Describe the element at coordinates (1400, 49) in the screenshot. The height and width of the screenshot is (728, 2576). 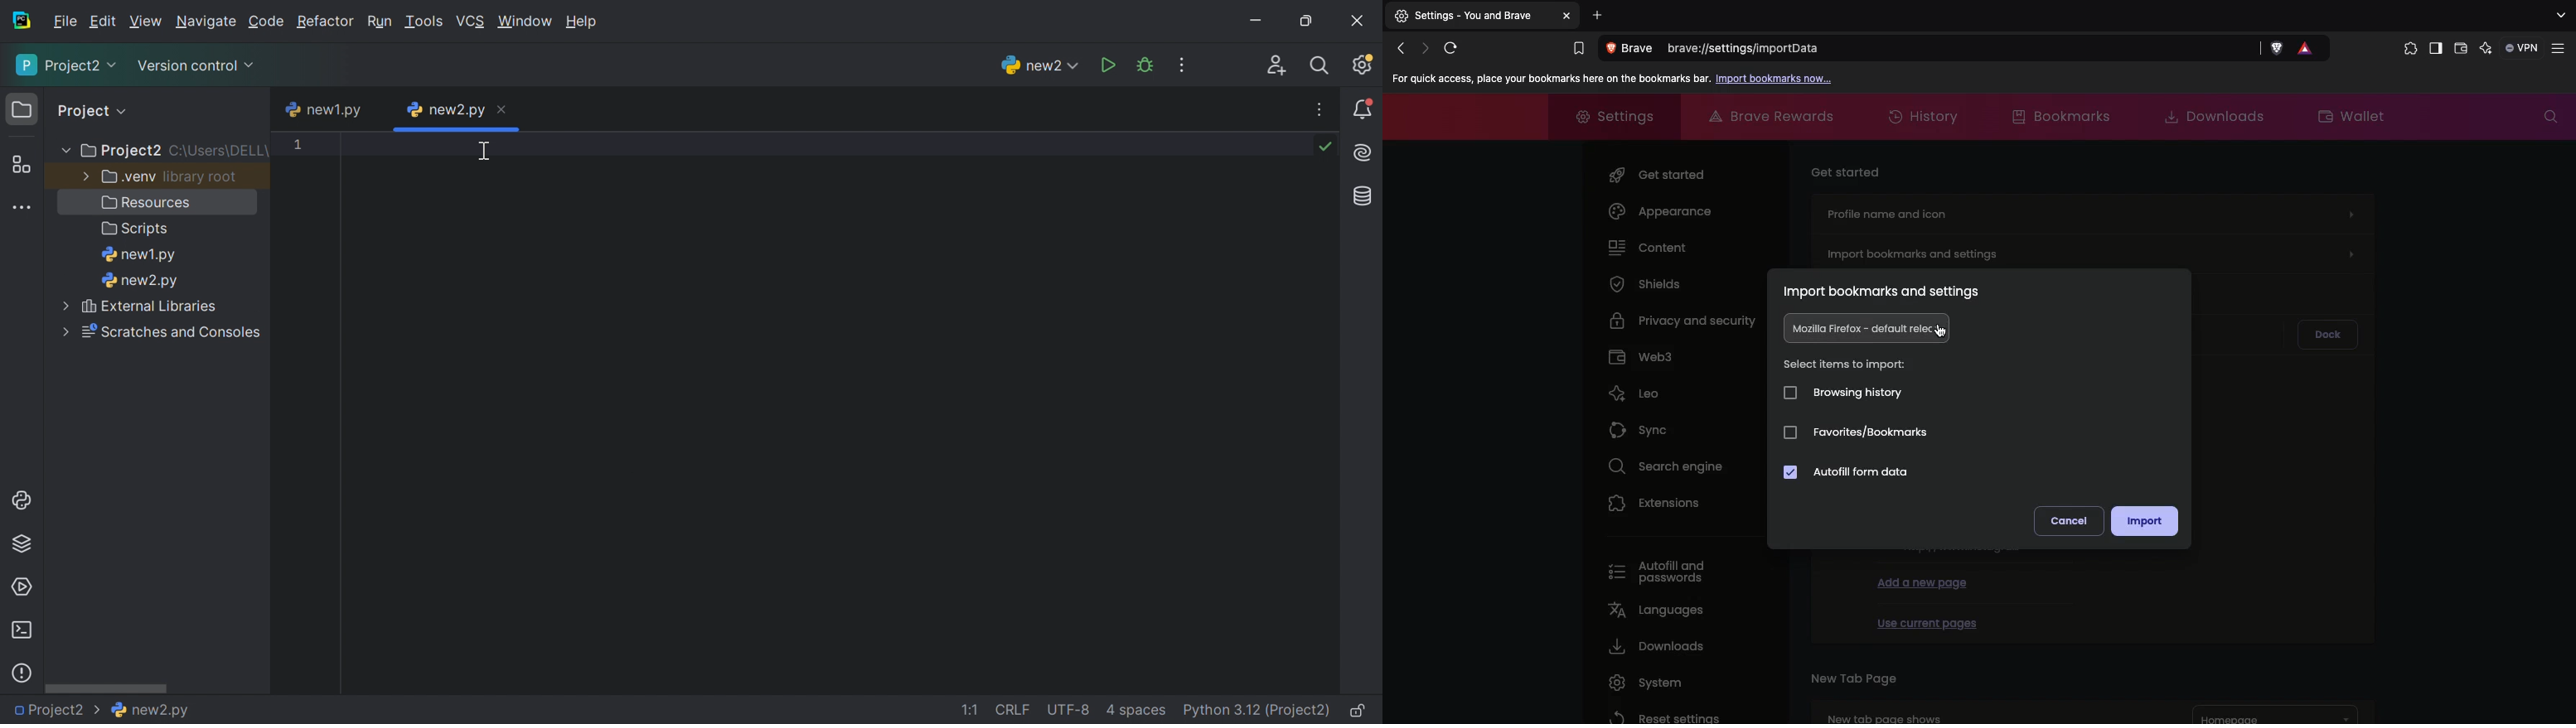
I see `Click to go back, hold to see history` at that location.